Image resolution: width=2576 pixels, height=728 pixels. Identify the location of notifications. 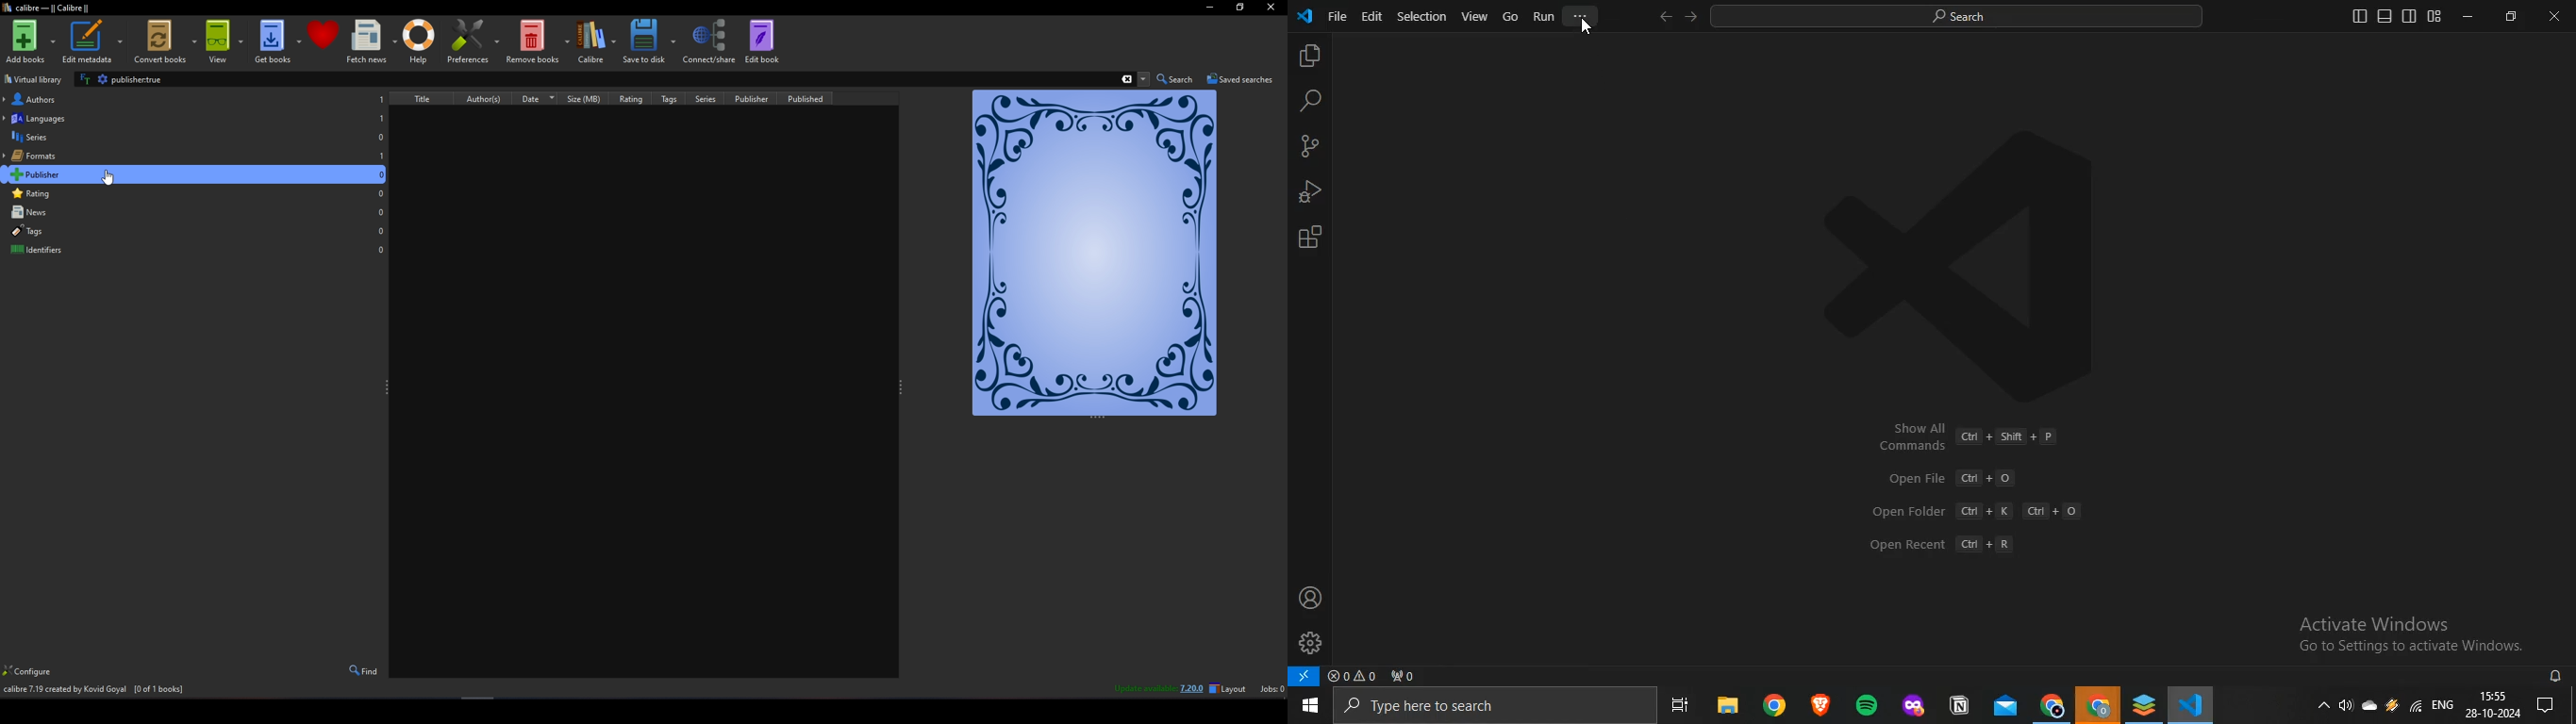
(2557, 677).